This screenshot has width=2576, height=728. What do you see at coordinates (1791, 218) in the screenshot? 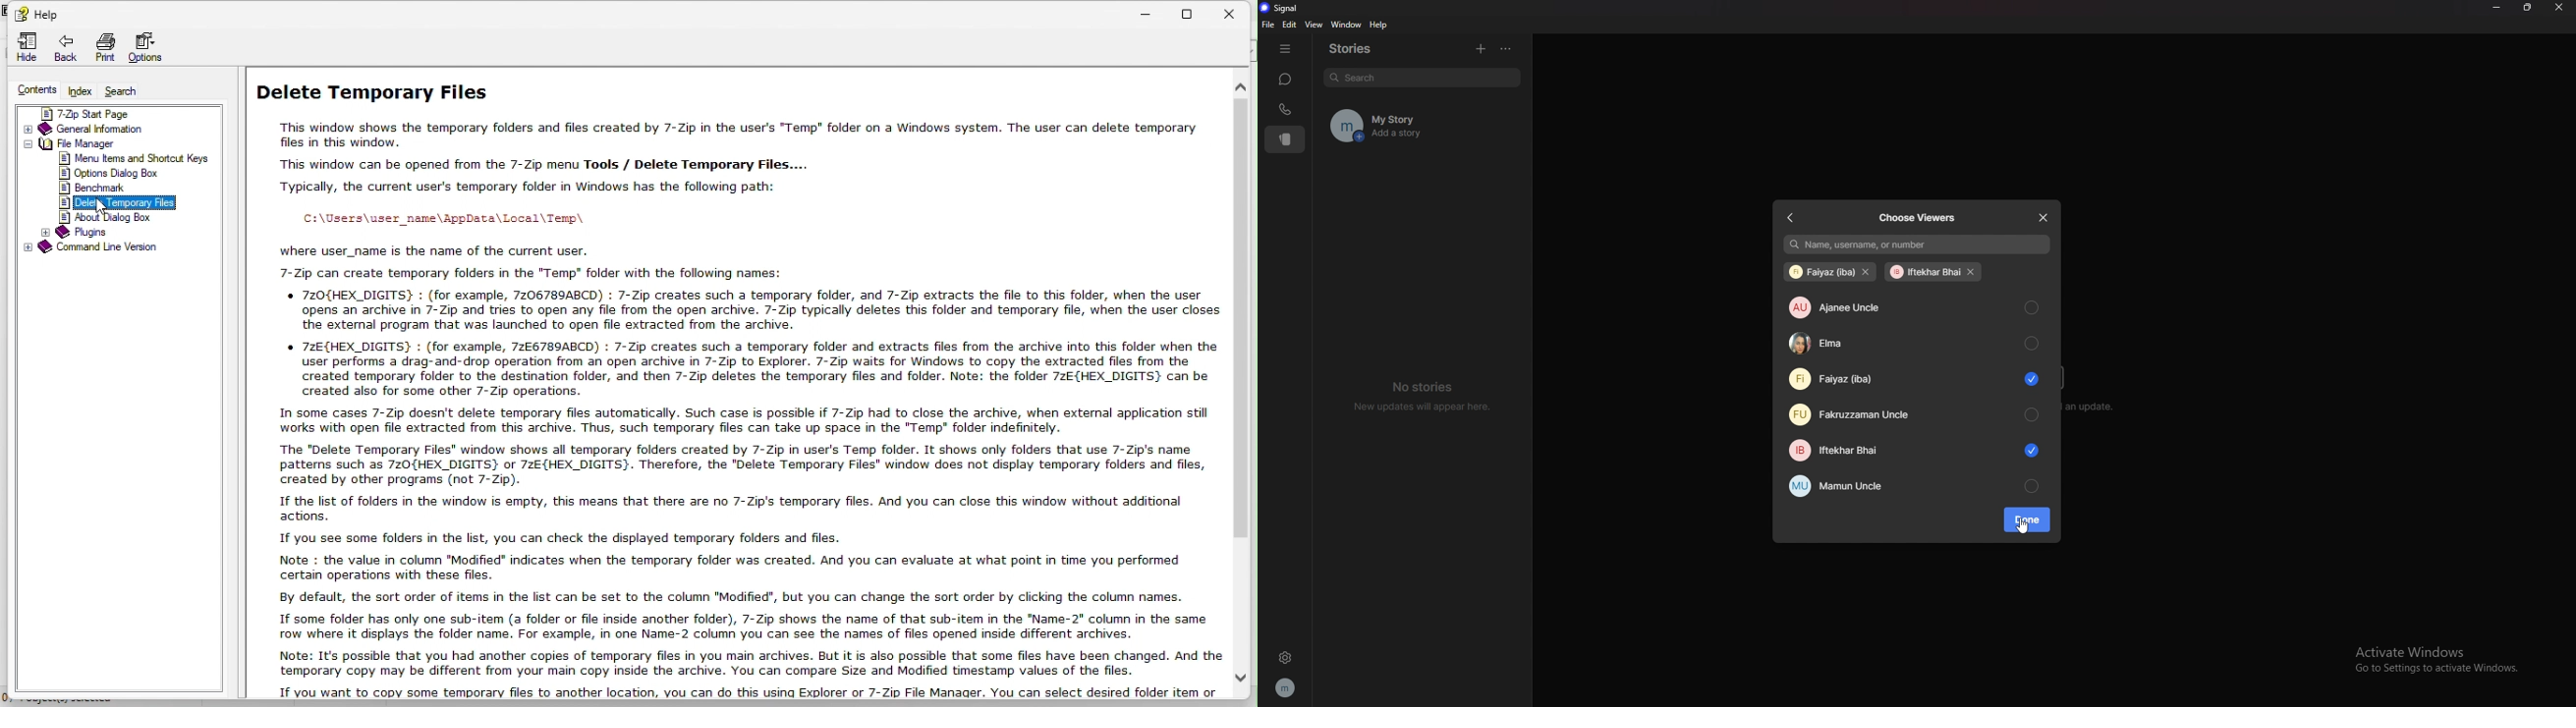
I see `back` at bounding box center [1791, 218].